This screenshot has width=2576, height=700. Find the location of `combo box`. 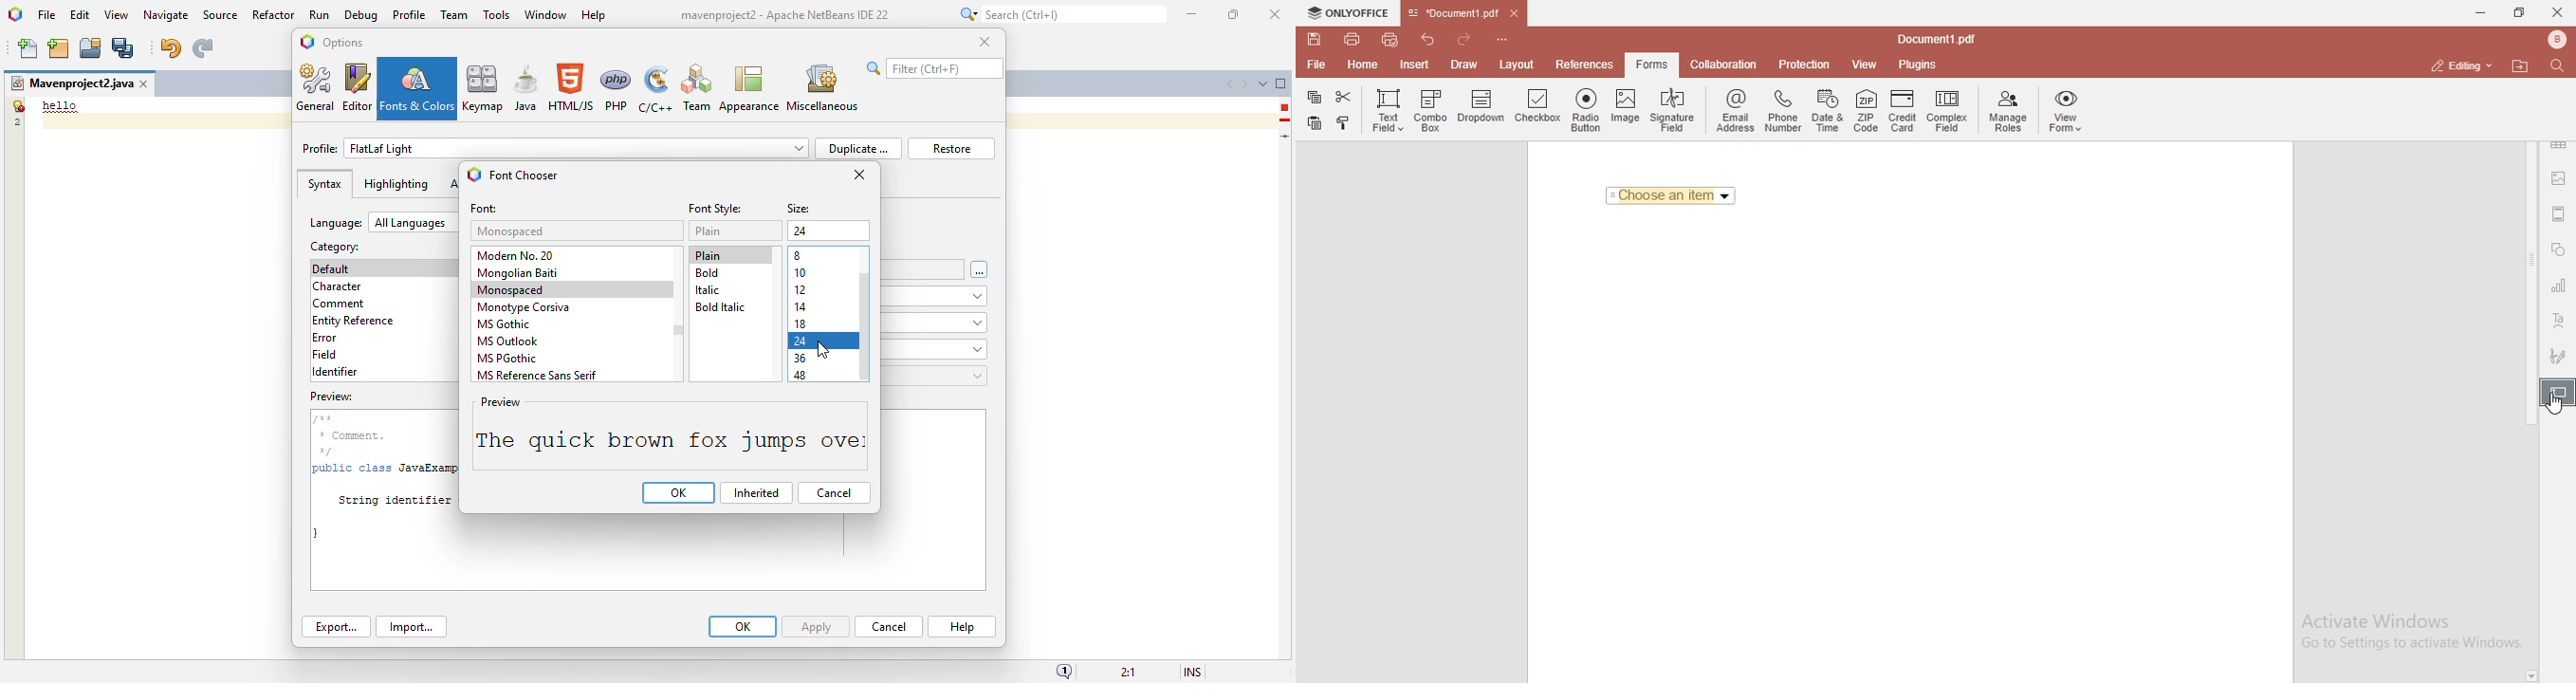

combo box is located at coordinates (1431, 111).